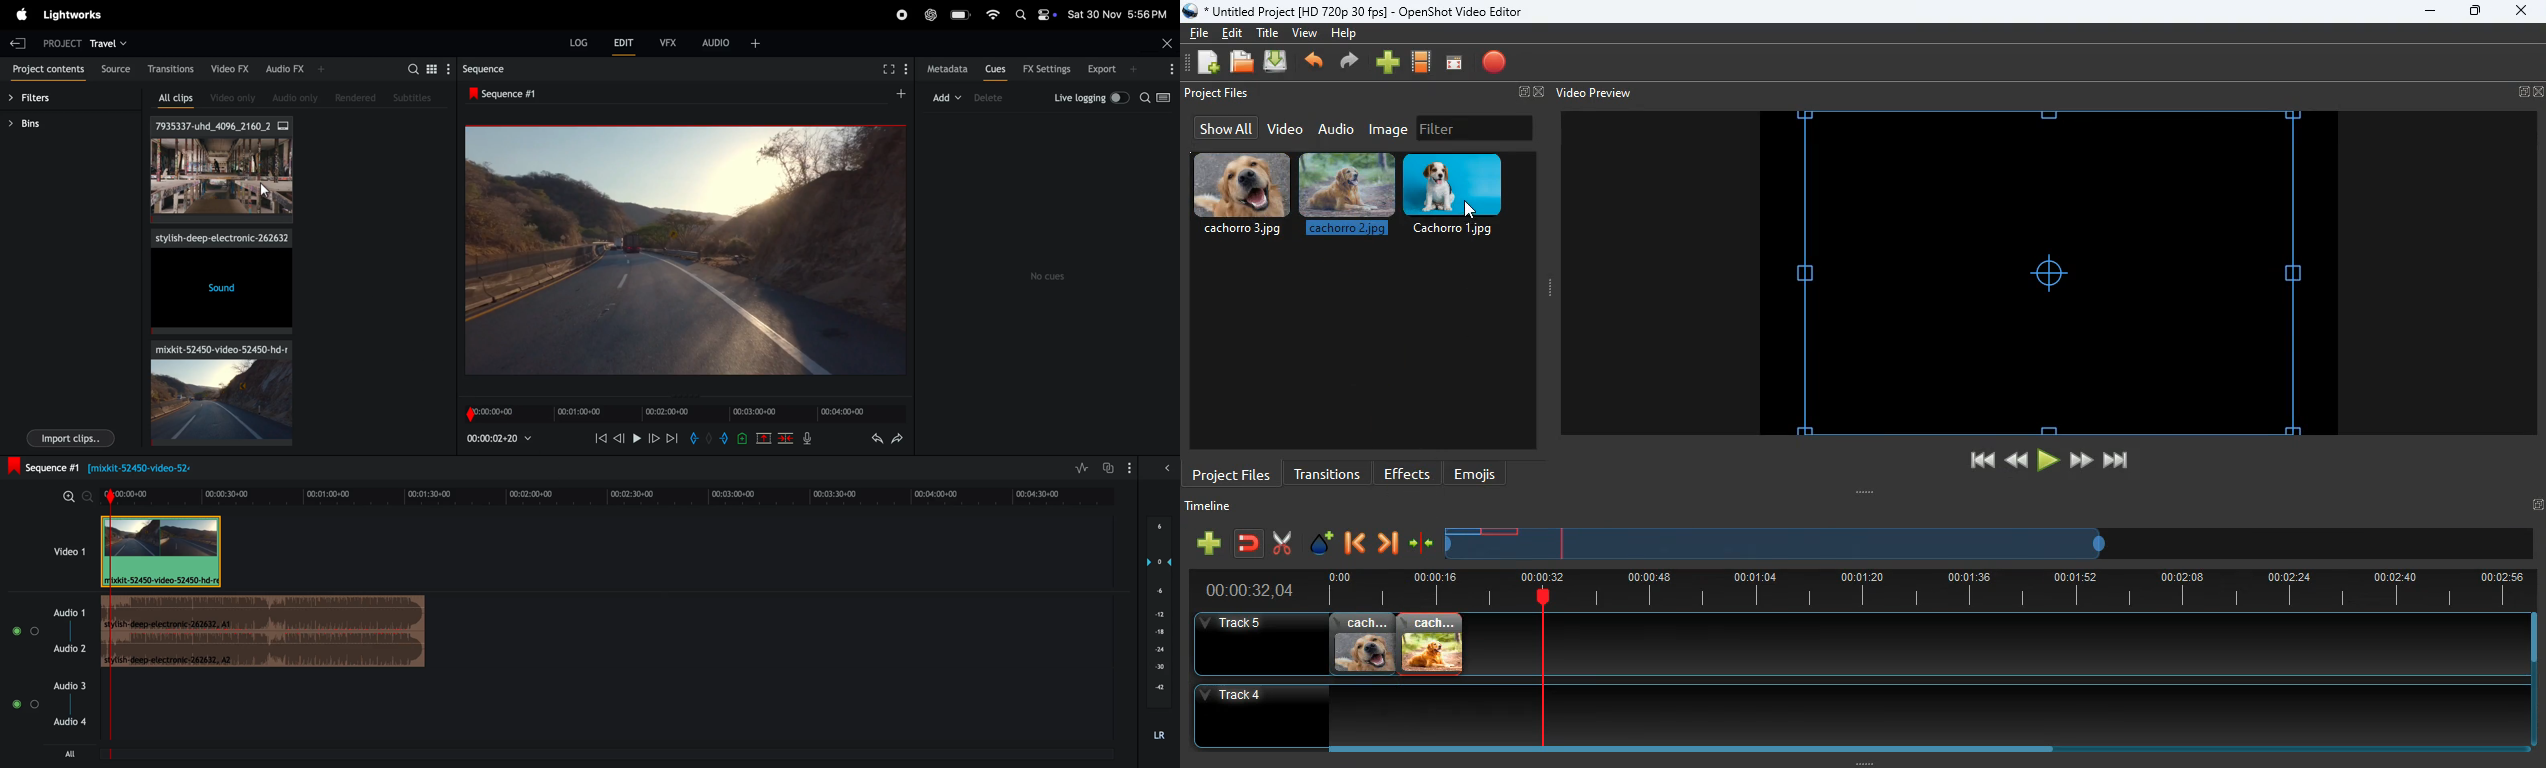 This screenshot has height=784, width=2548. I want to click on time frame, so click(608, 492).